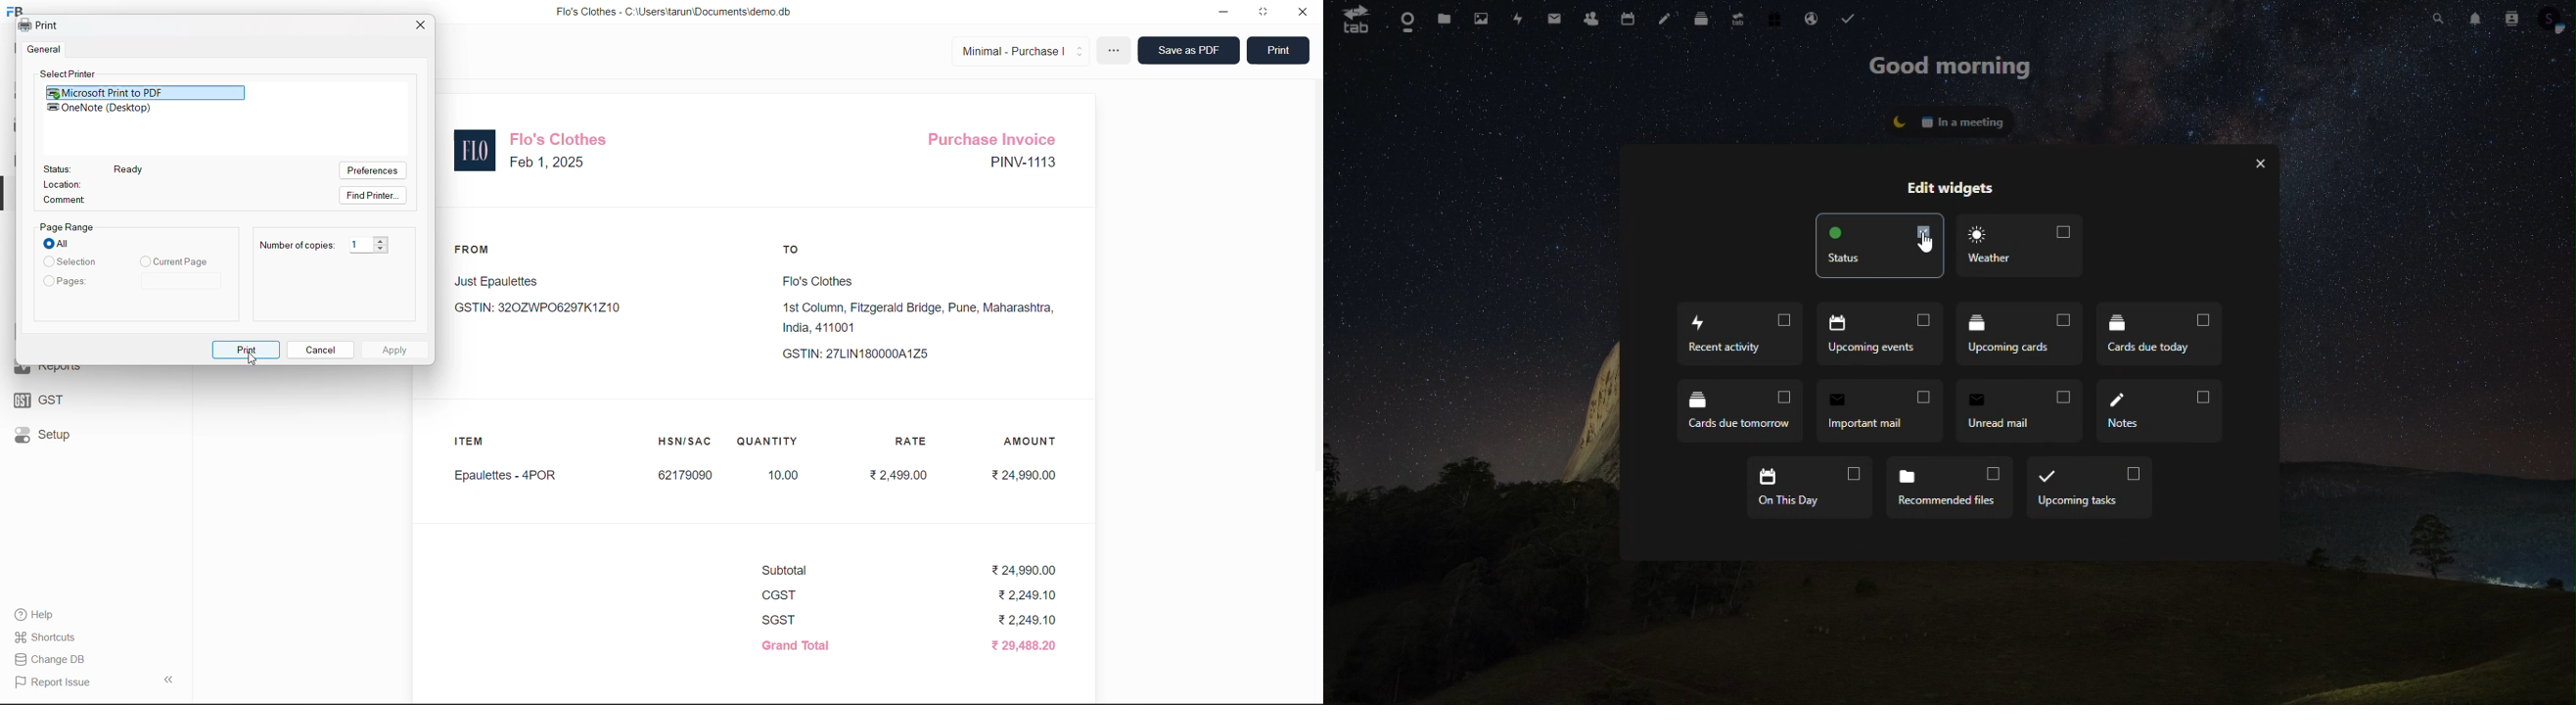 The image size is (2576, 728). Describe the element at coordinates (1404, 19) in the screenshot. I see `dashboard` at that location.